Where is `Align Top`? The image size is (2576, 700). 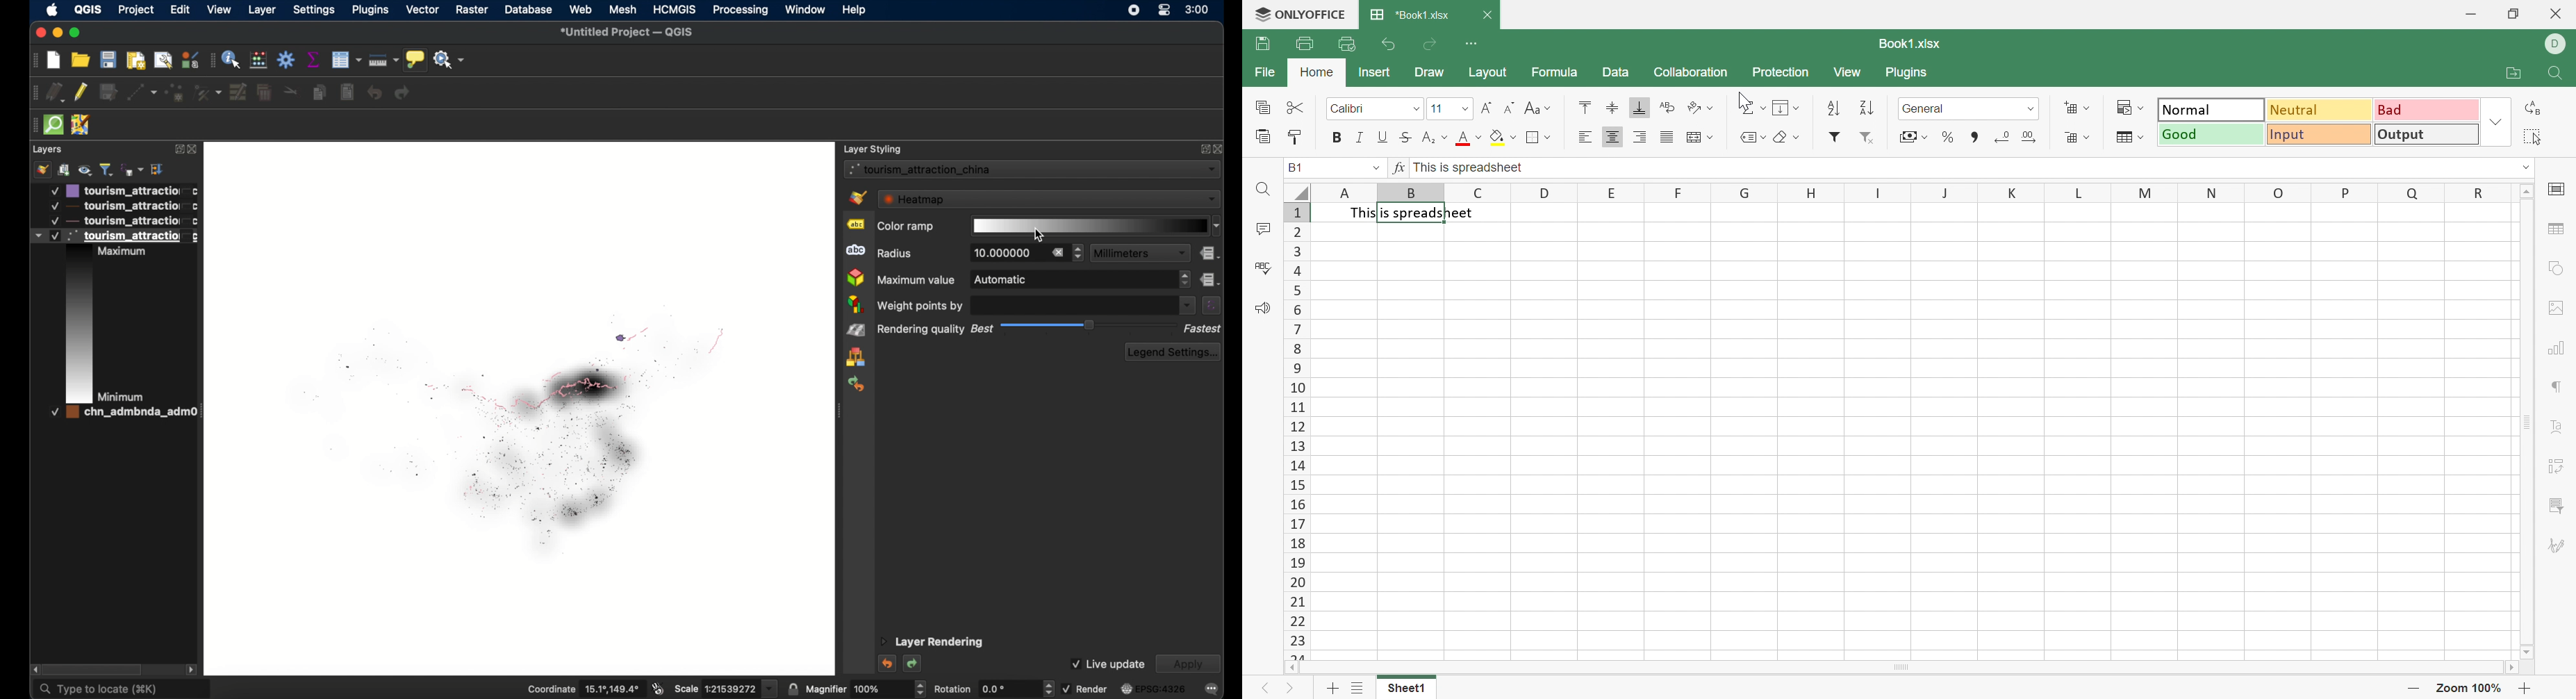
Align Top is located at coordinates (1587, 106).